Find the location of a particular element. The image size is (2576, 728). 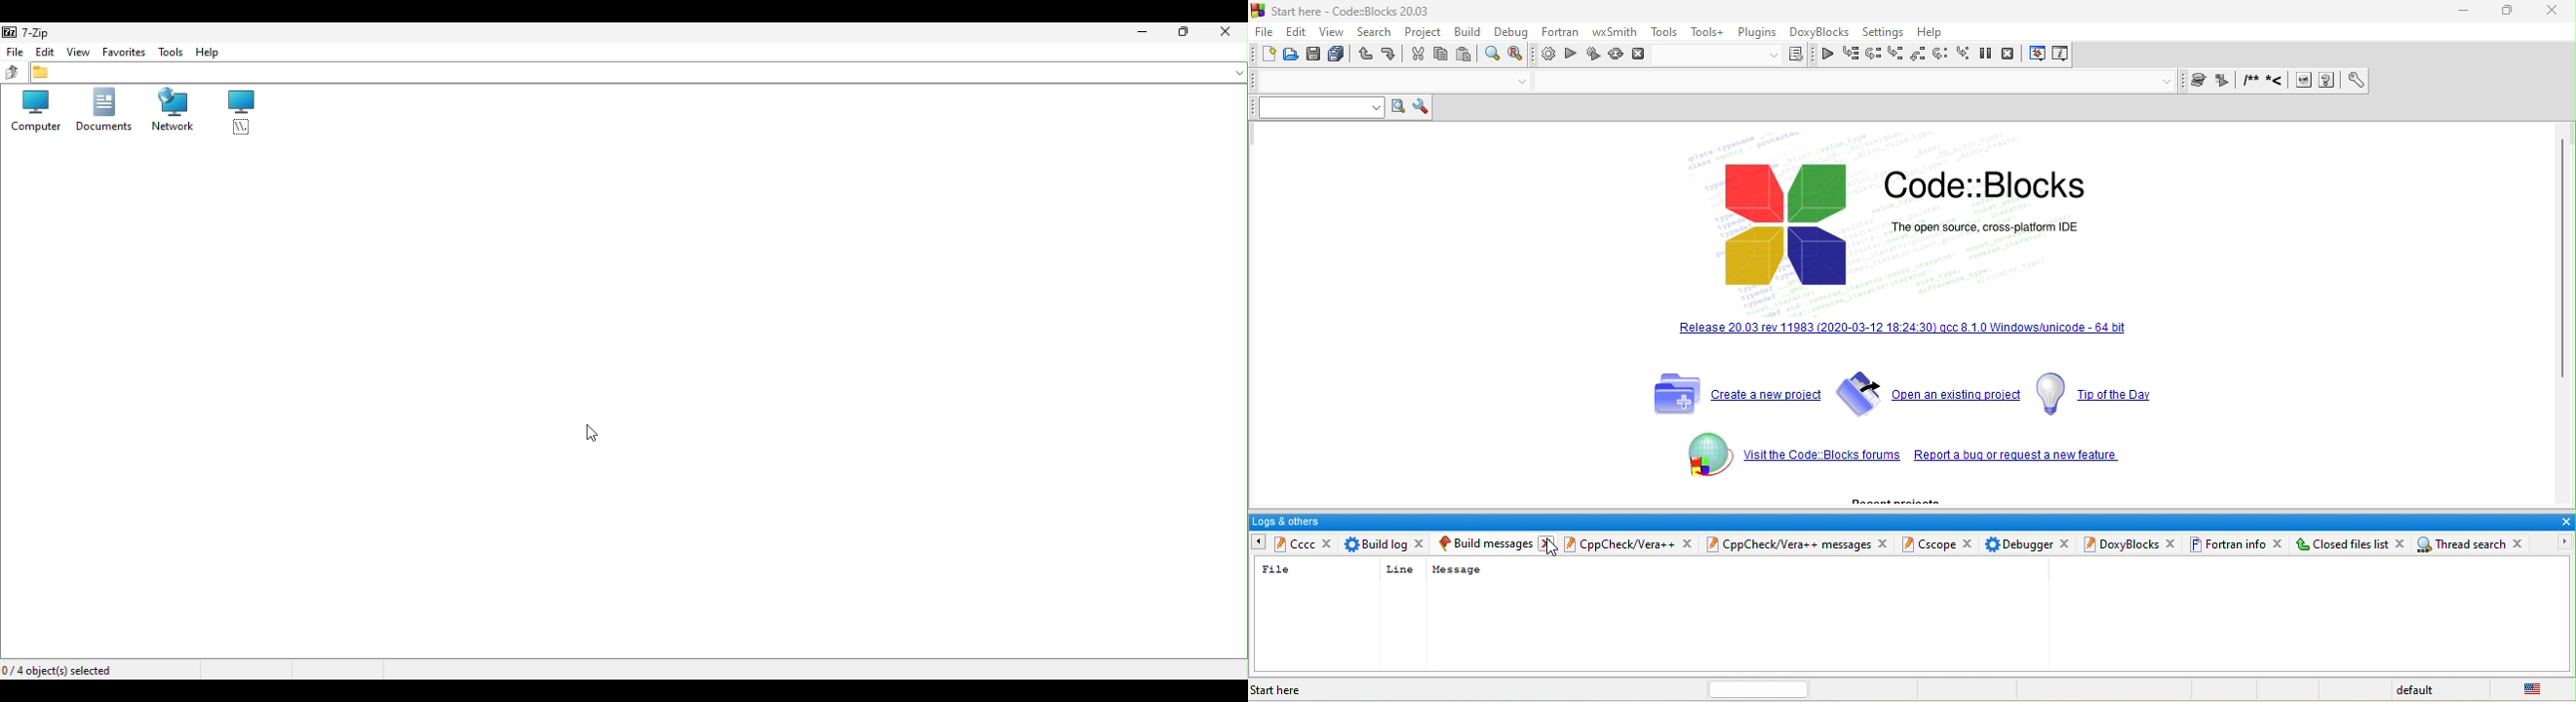

next line is located at coordinates (1872, 53).